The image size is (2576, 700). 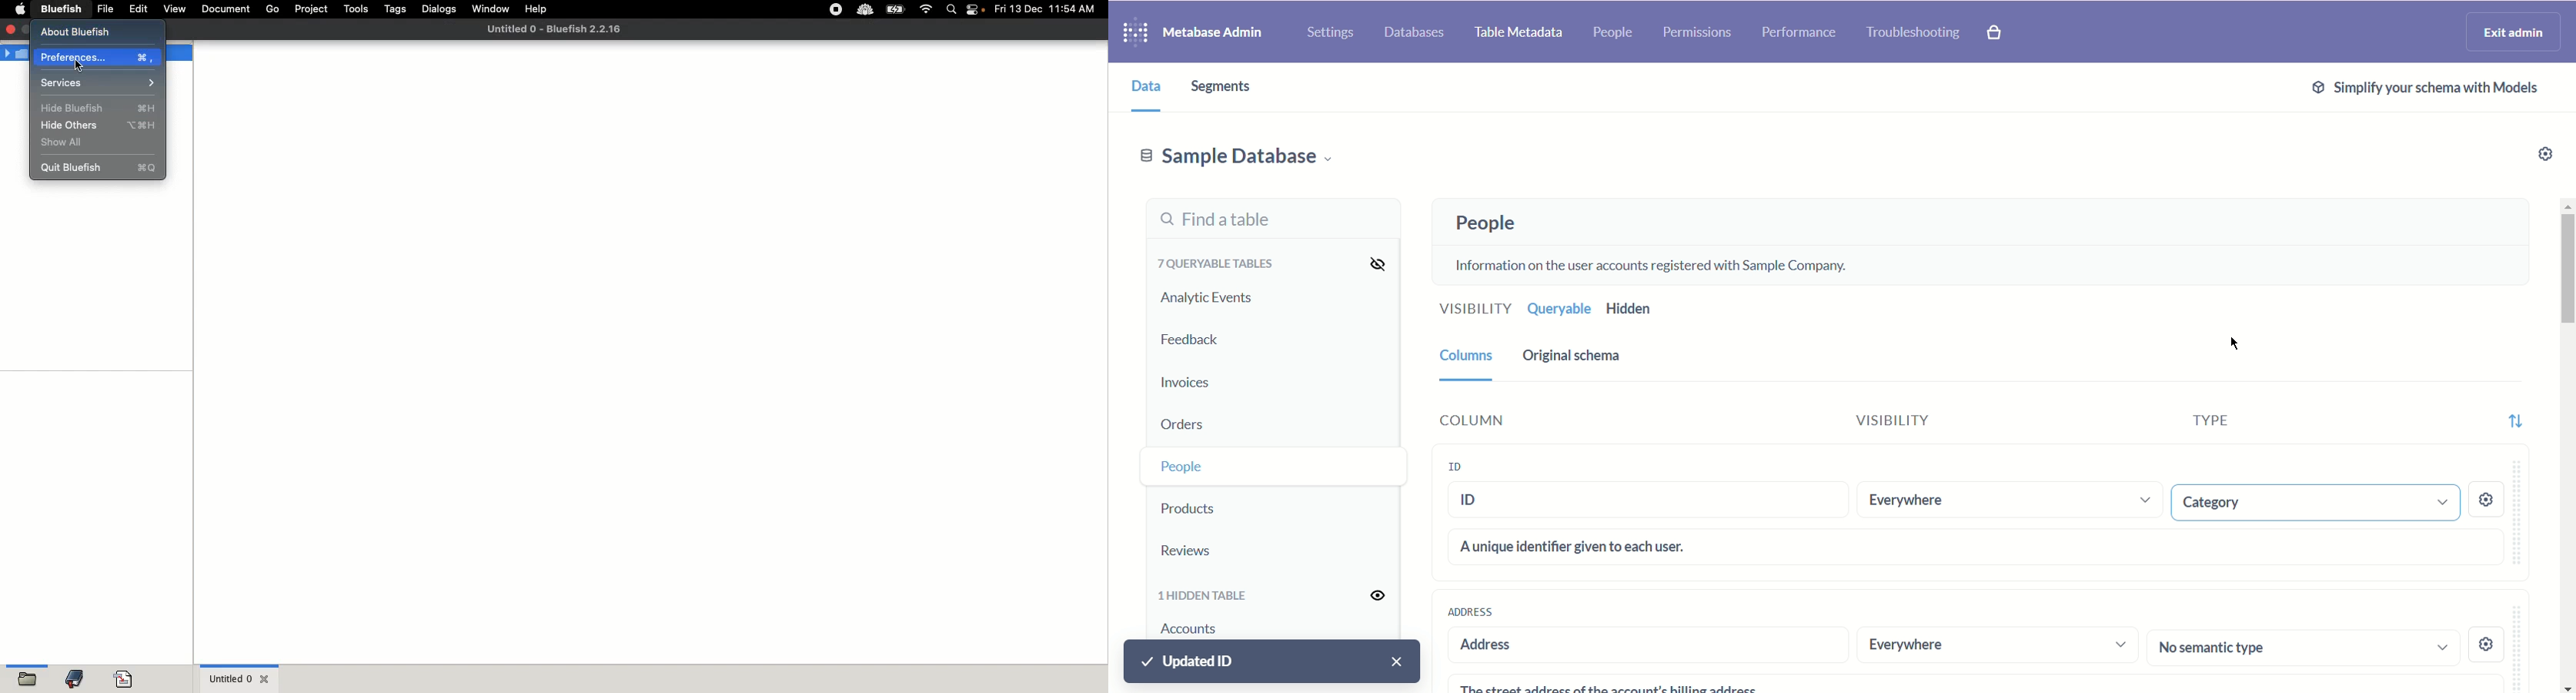 What do you see at coordinates (1192, 340) in the screenshot?
I see `Feedback` at bounding box center [1192, 340].